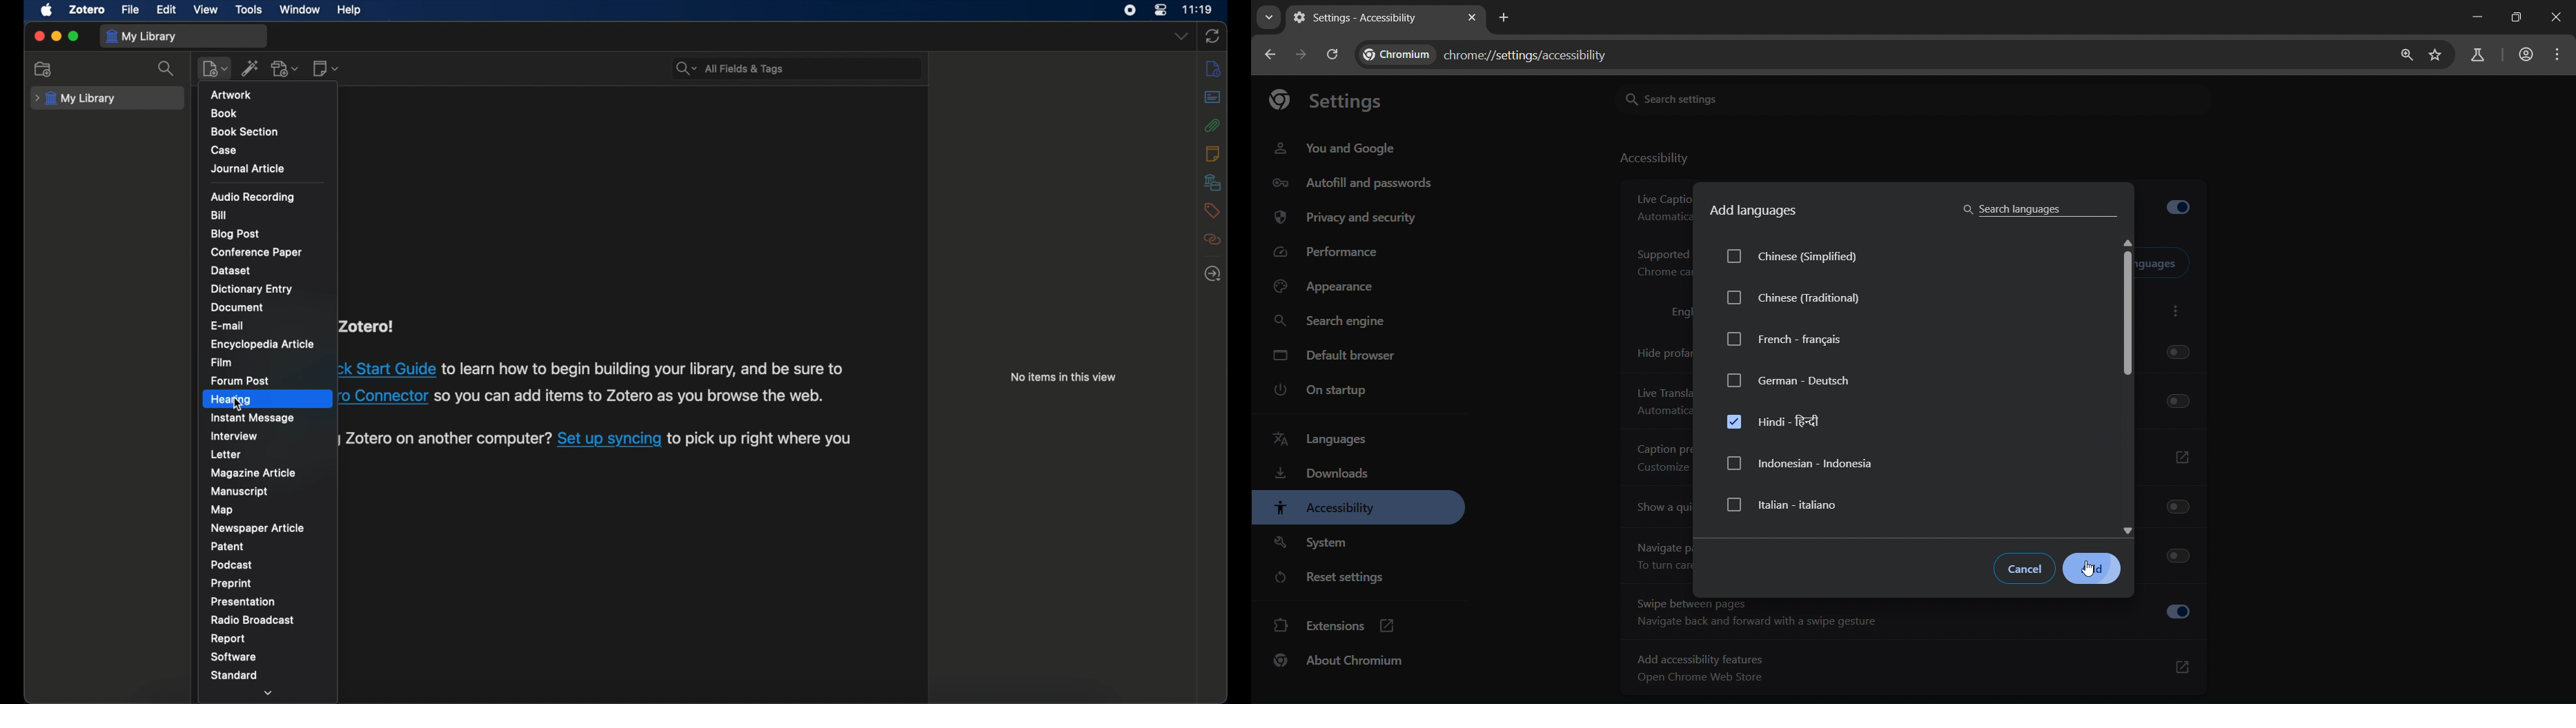  Describe the element at coordinates (258, 528) in the screenshot. I see `newspaper article` at that location.